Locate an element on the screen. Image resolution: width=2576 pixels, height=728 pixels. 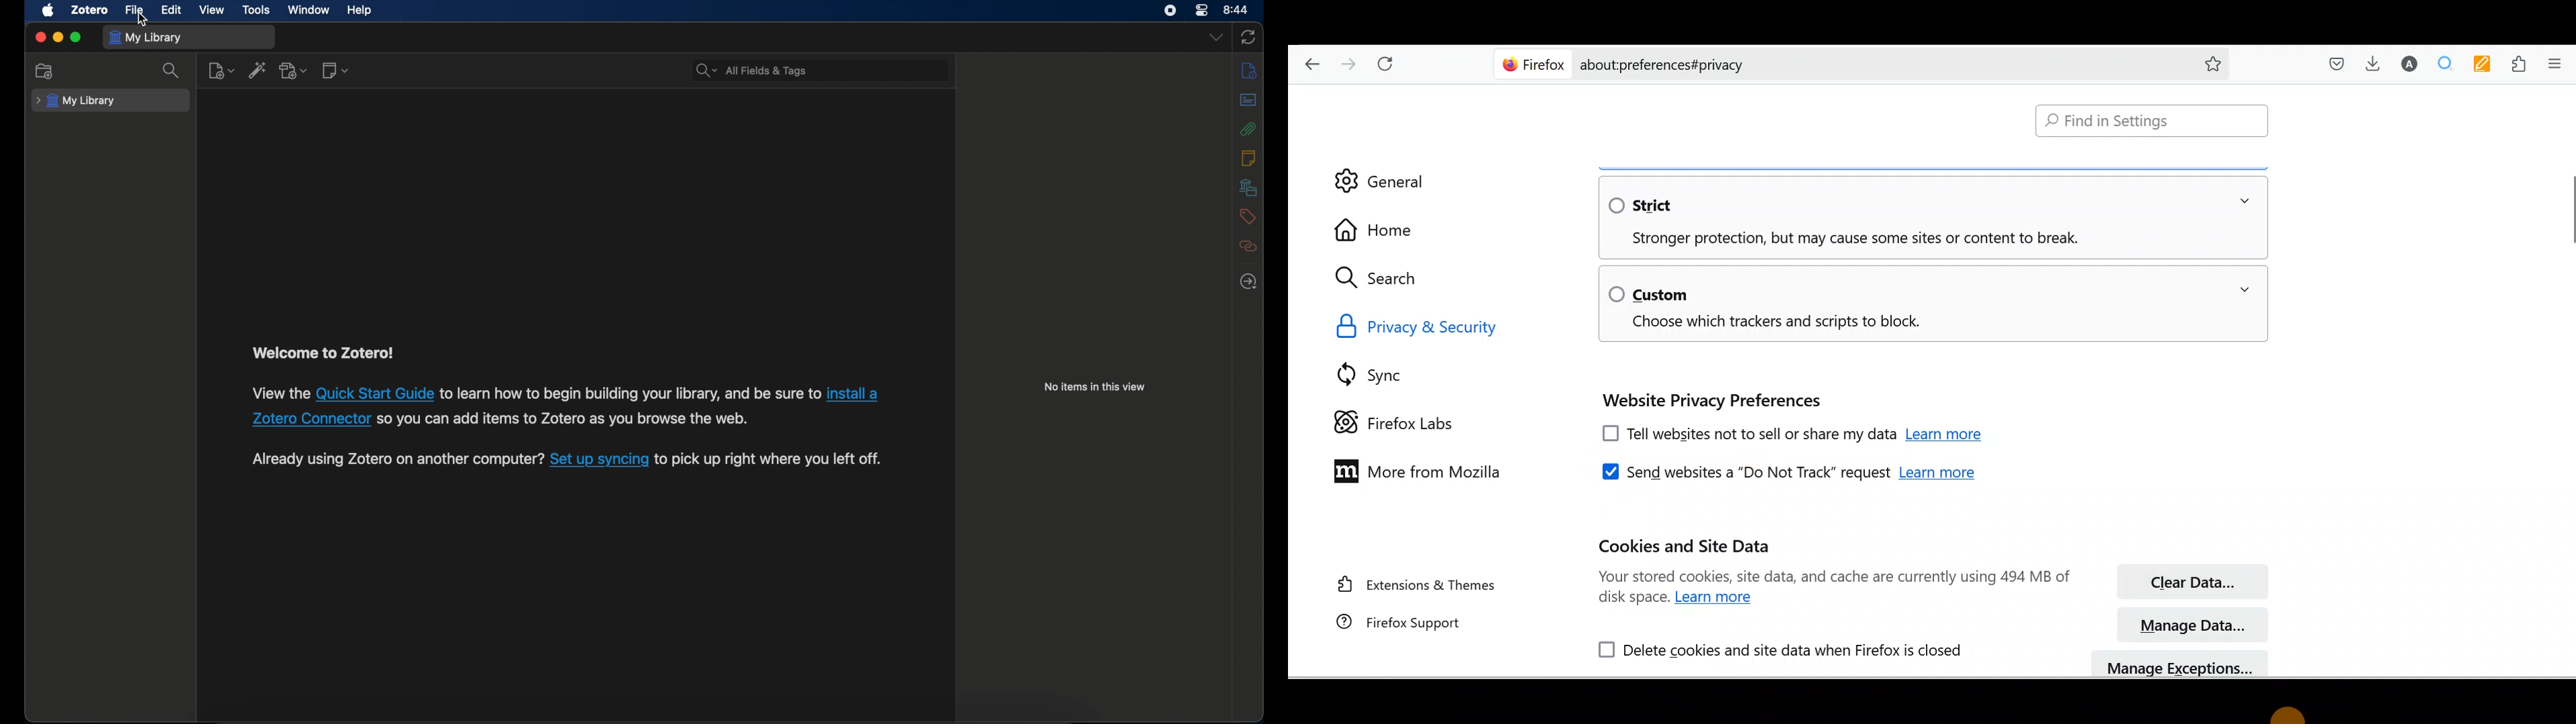
attachments is located at coordinates (1248, 129).